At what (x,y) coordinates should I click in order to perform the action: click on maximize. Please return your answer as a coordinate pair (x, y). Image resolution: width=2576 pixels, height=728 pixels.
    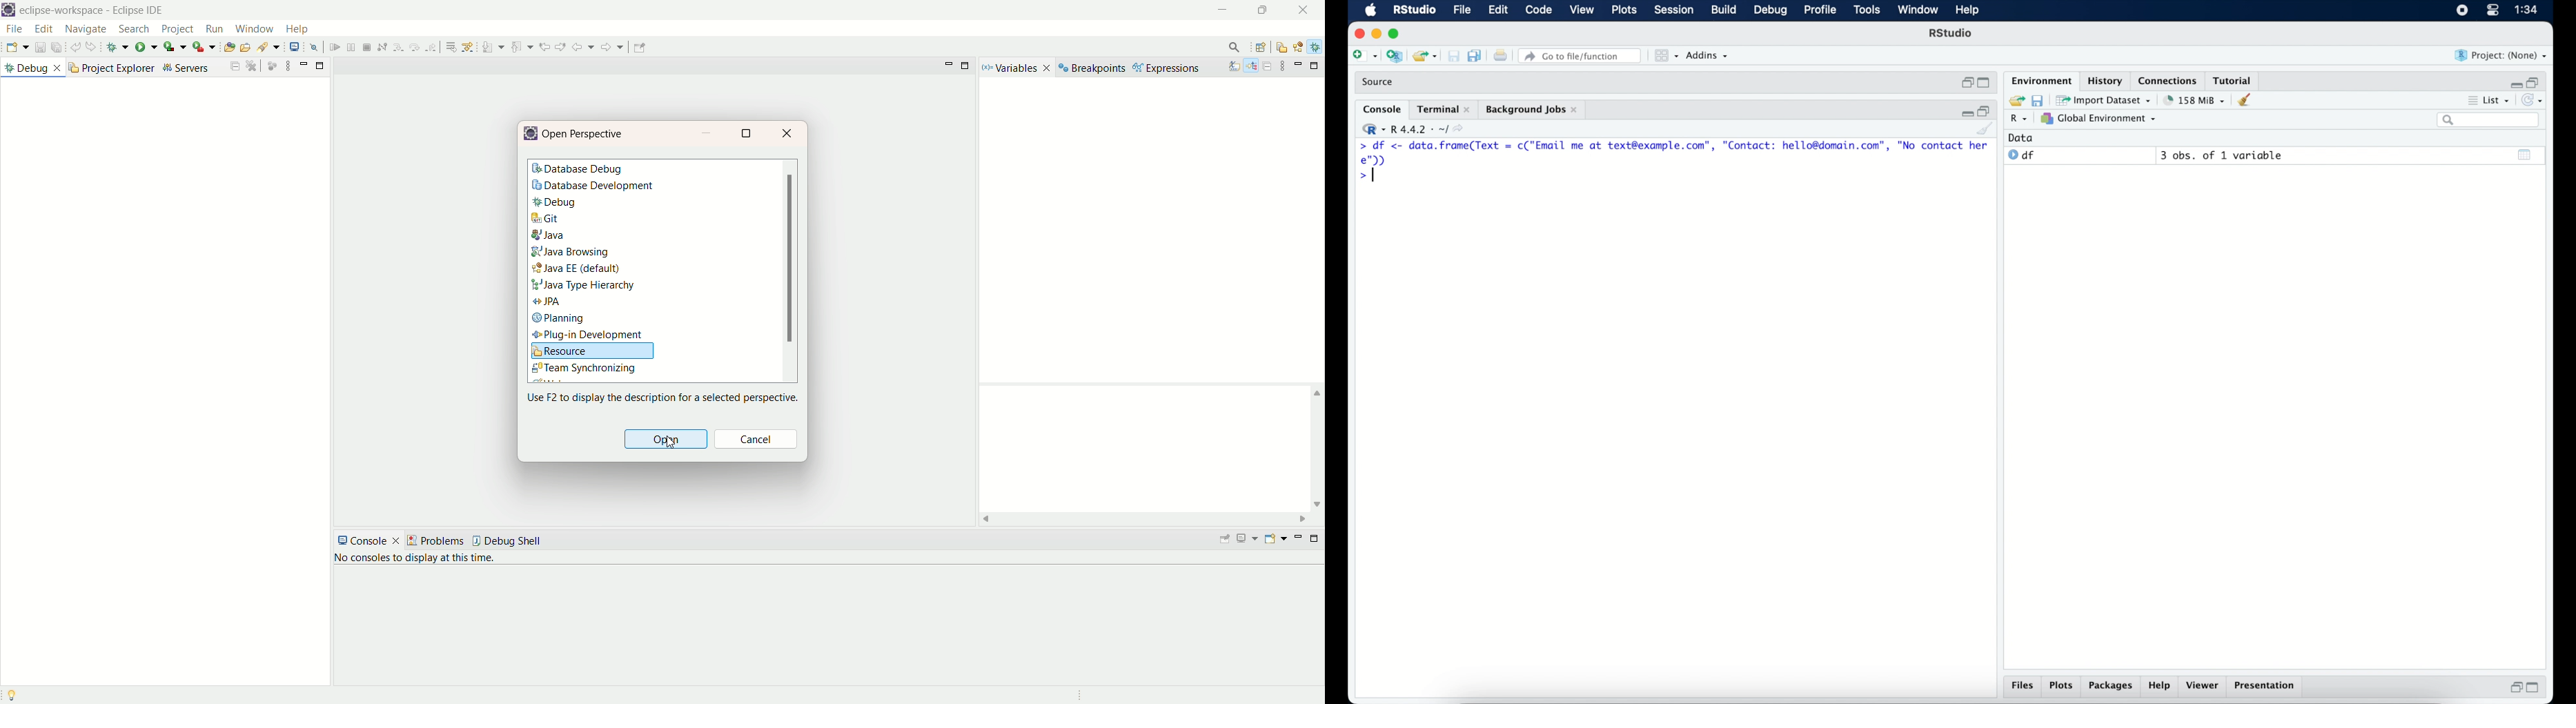
    Looking at the image, I should click on (1395, 33).